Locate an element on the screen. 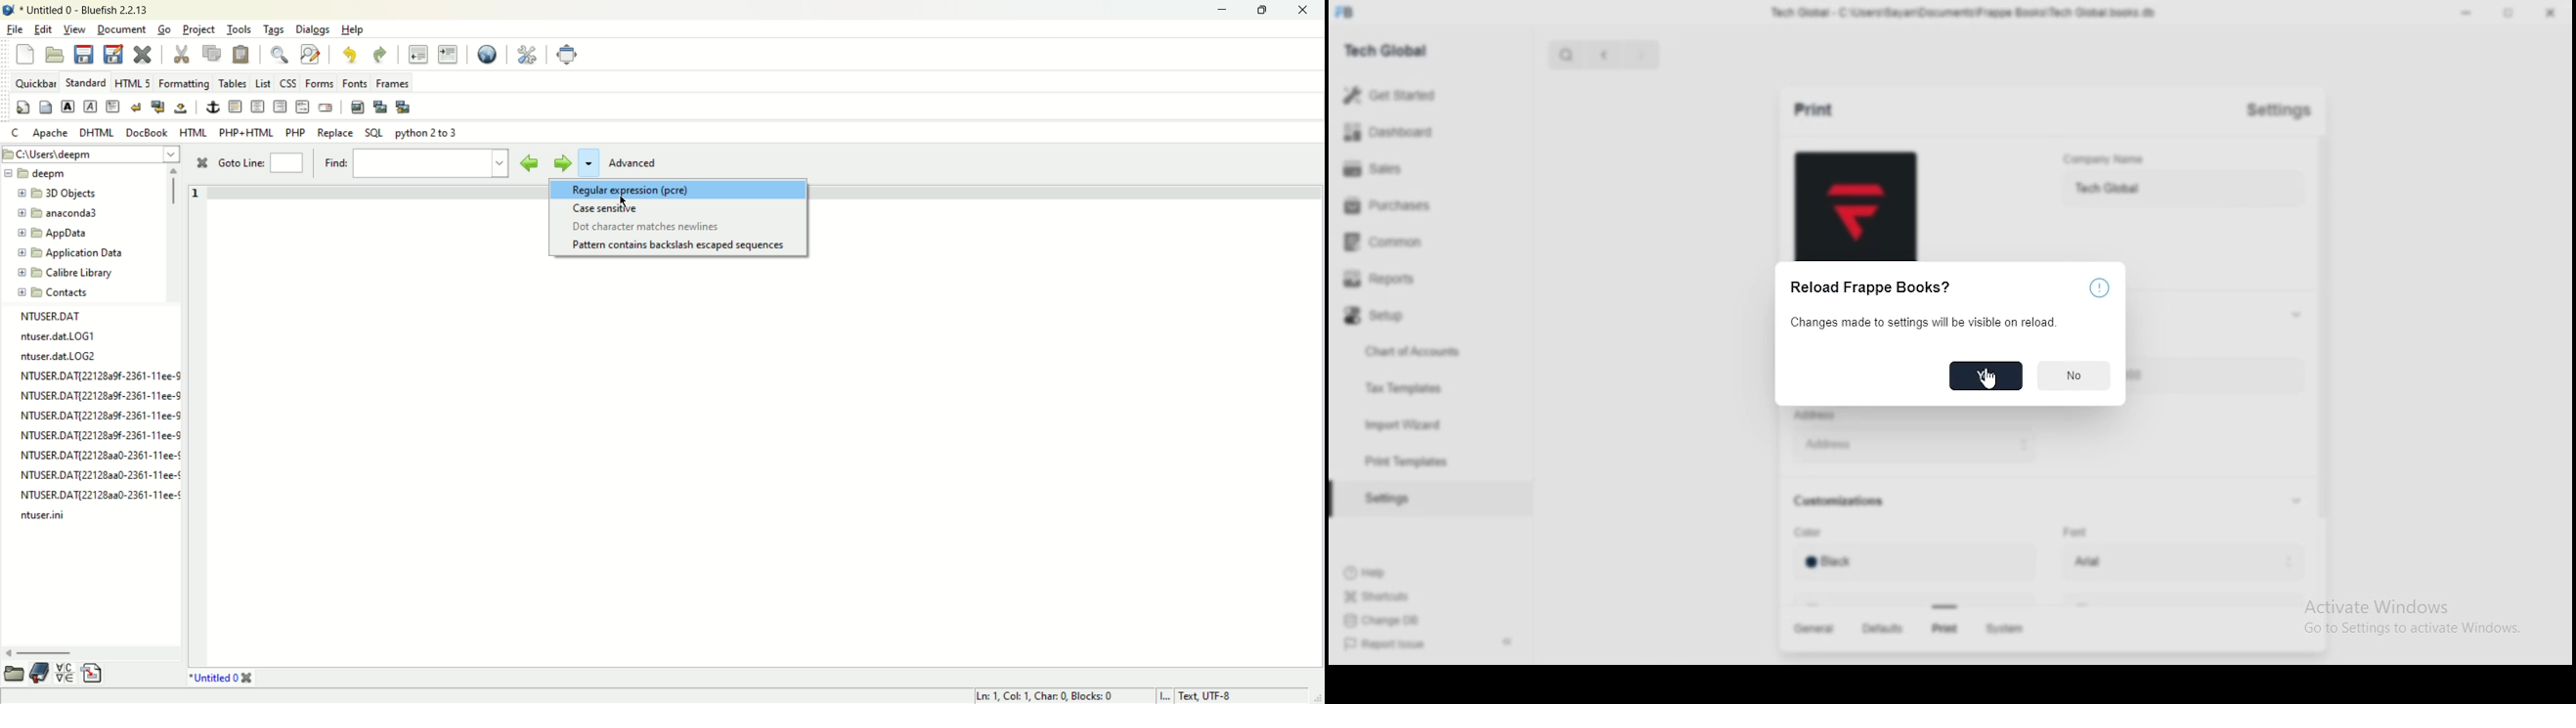  cut is located at coordinates (181, 55).